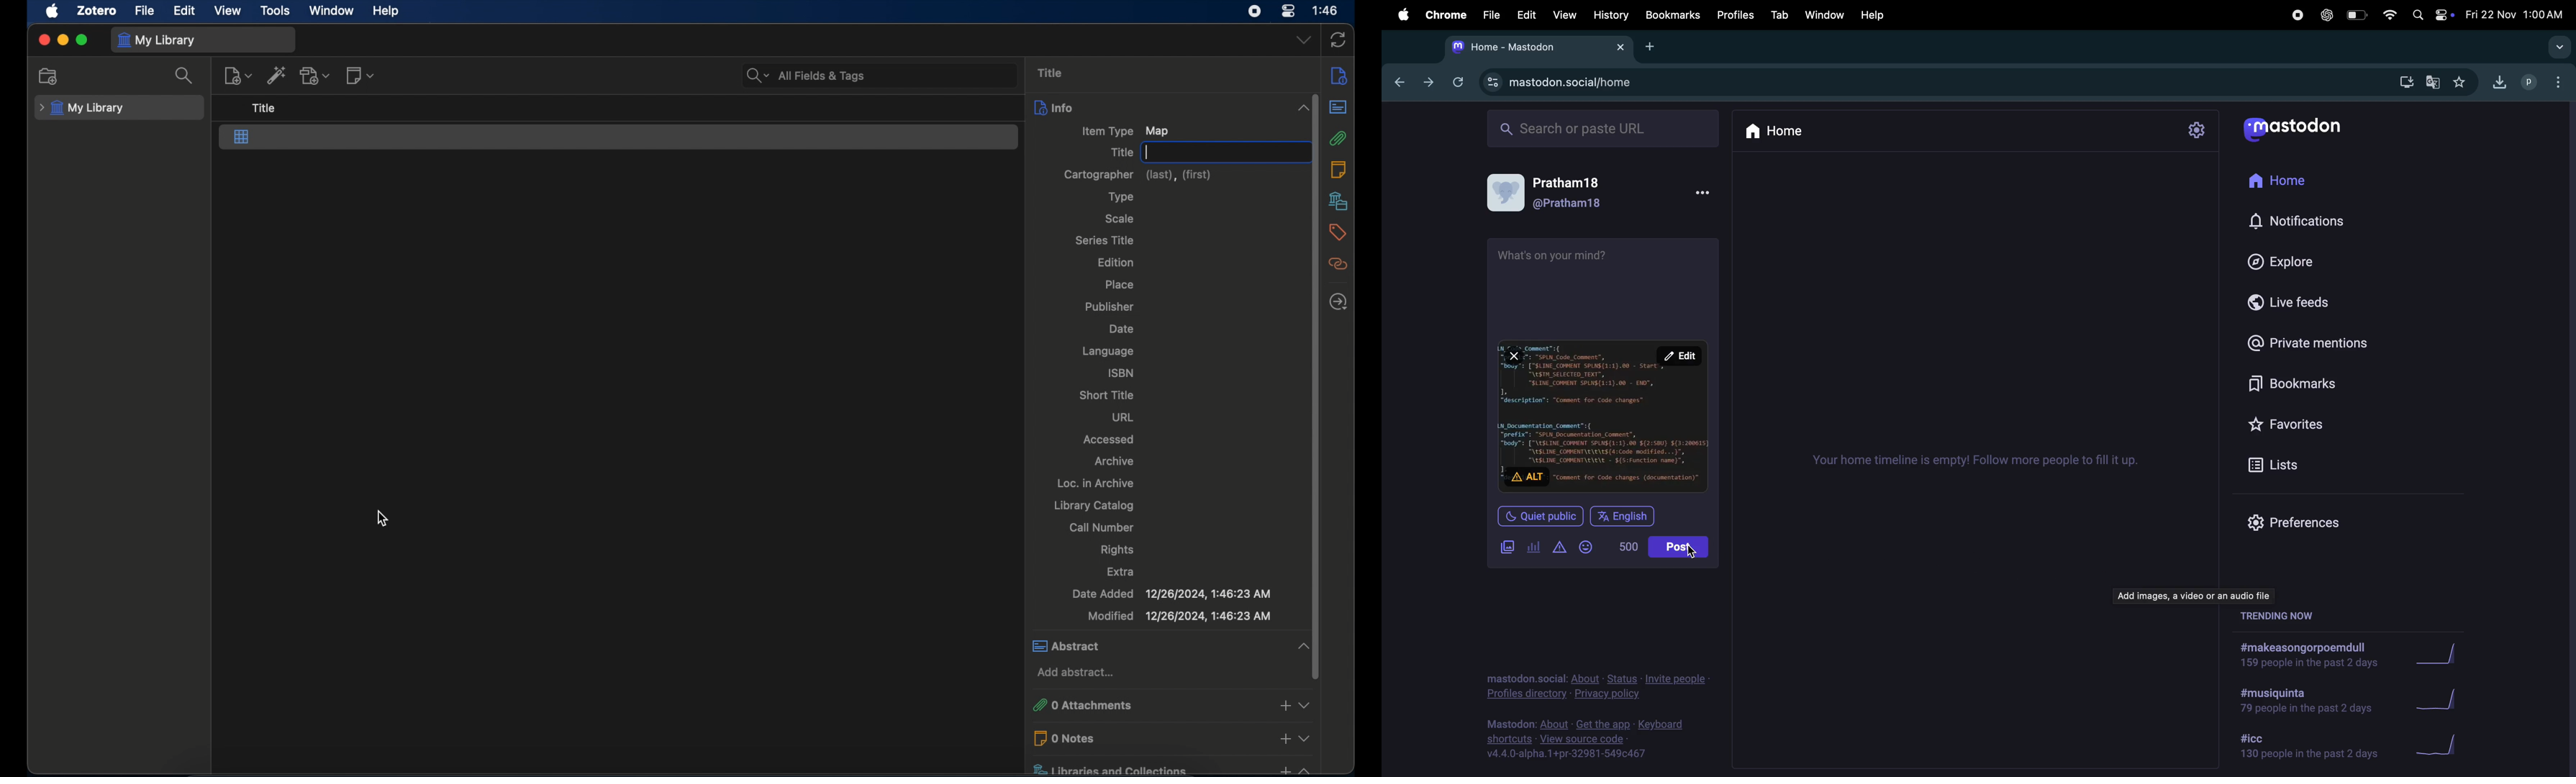  What do you see at coordinates (1303, 40) in the screenshot?
I see `dropdown` at bounding box center [1303, 40].